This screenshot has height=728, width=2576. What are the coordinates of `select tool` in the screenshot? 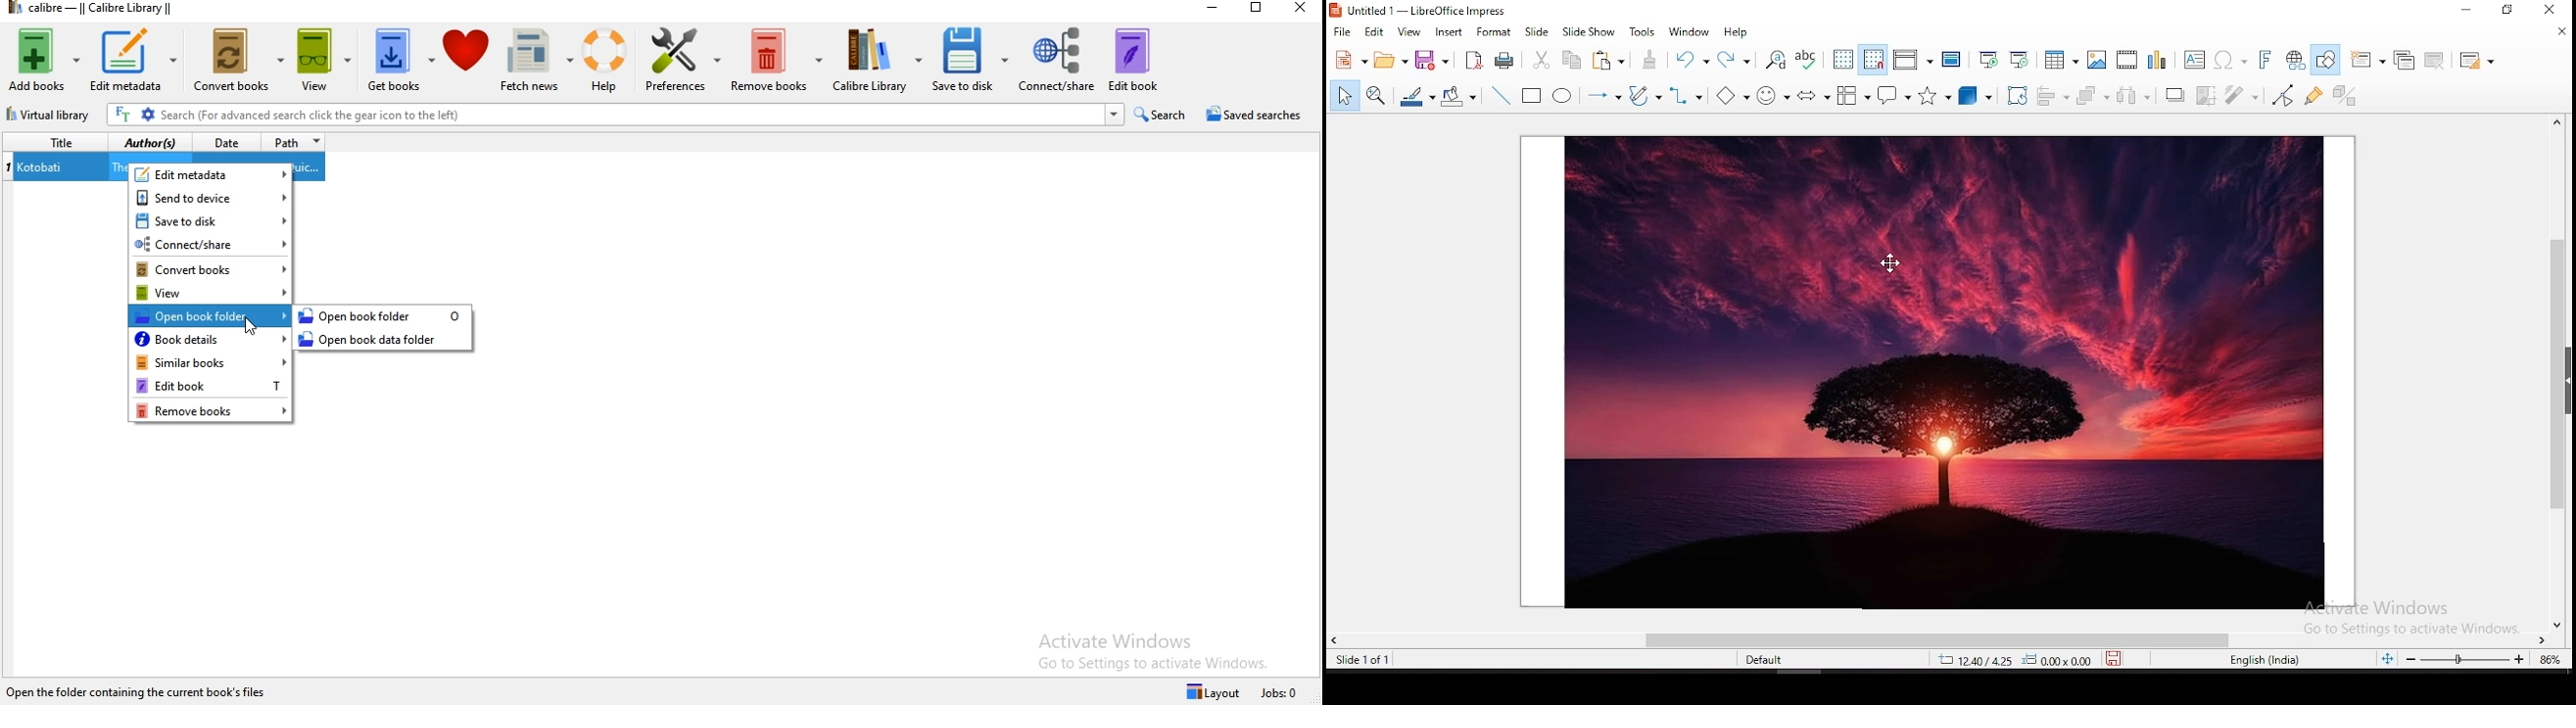 It's located at (1342, 97).